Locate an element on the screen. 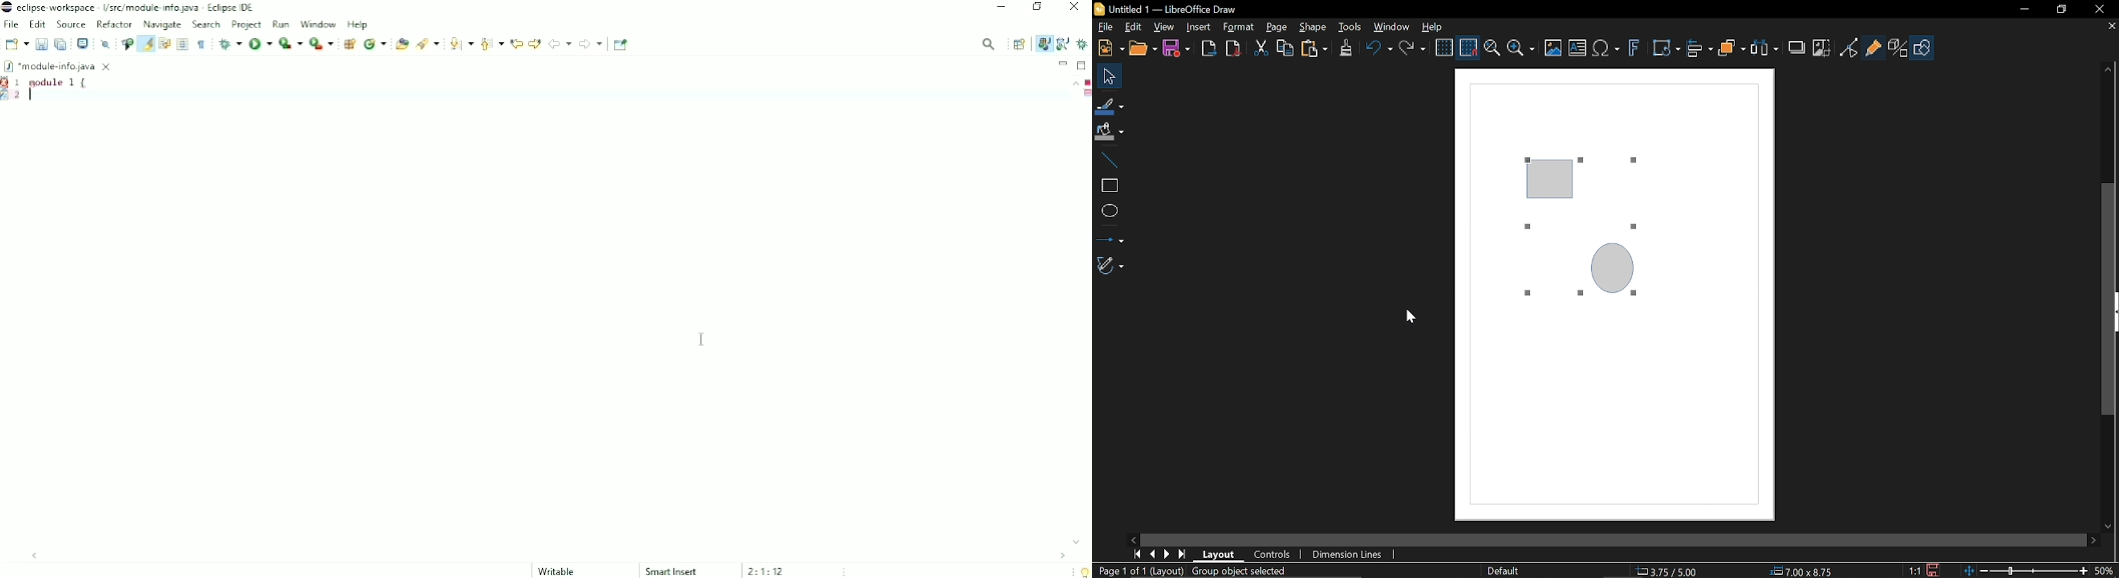 This screenshot has height=588, width=2128. Size is located at coordinates (1807, 572).